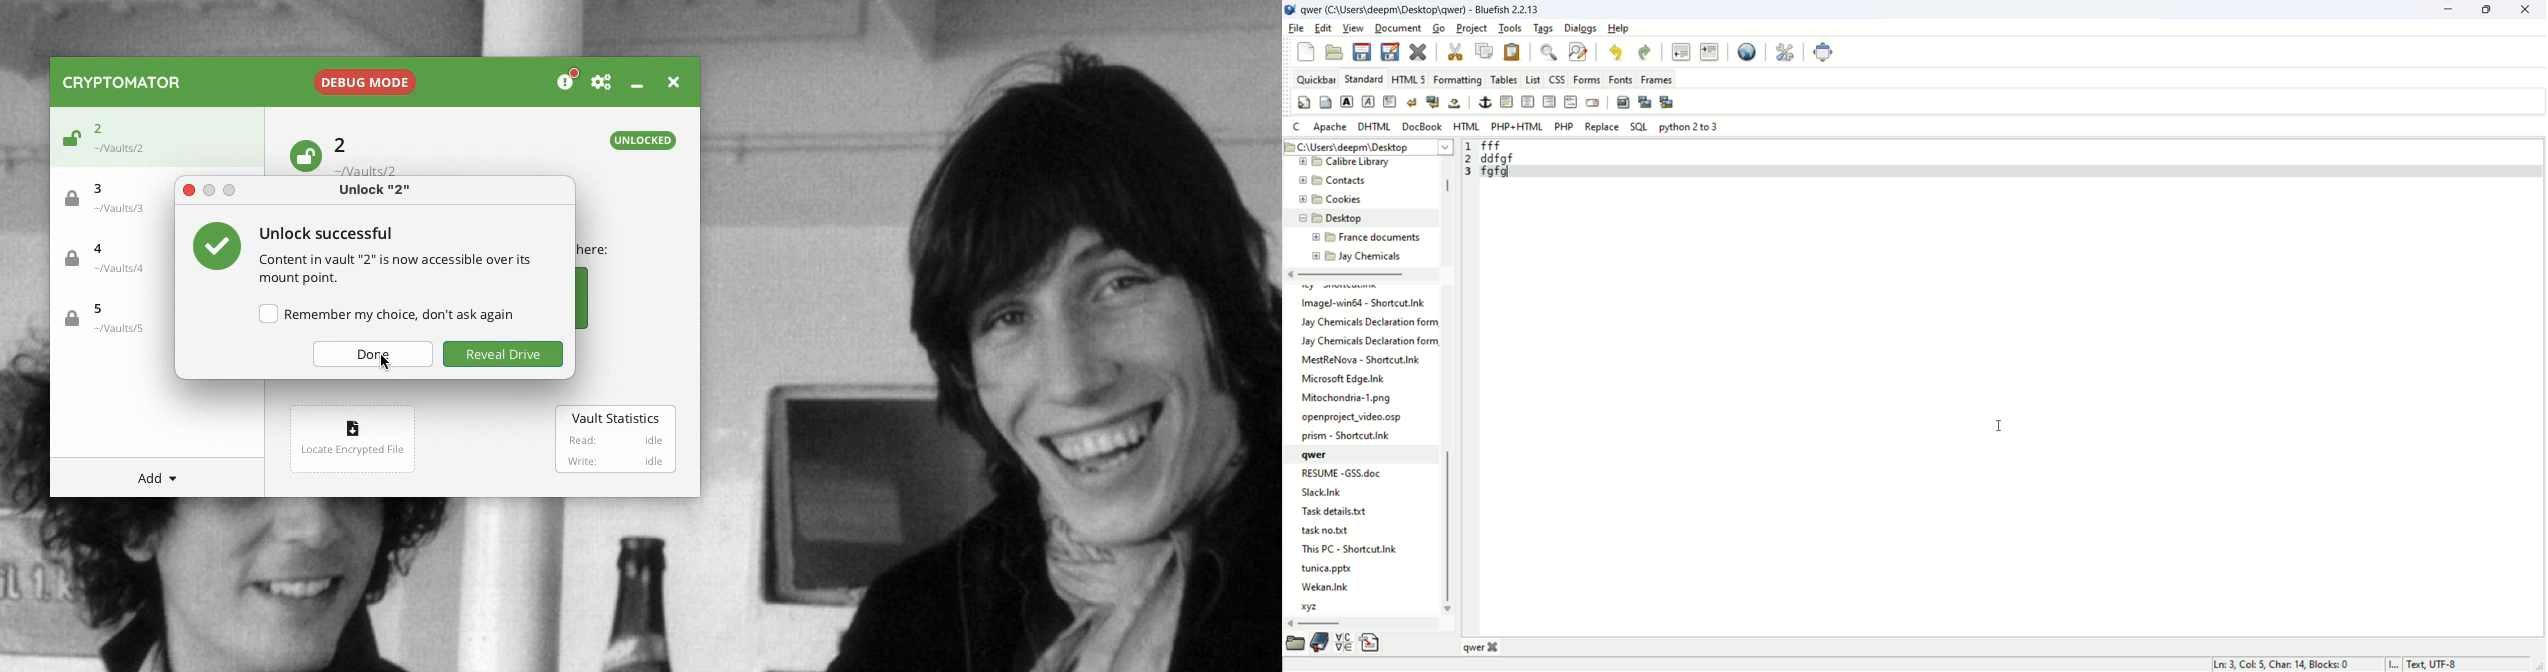  I want to click on qwer (C:\Users\deepm\Desktop\qwer)- Bluefish 2.2.13, so click(1424, 9).